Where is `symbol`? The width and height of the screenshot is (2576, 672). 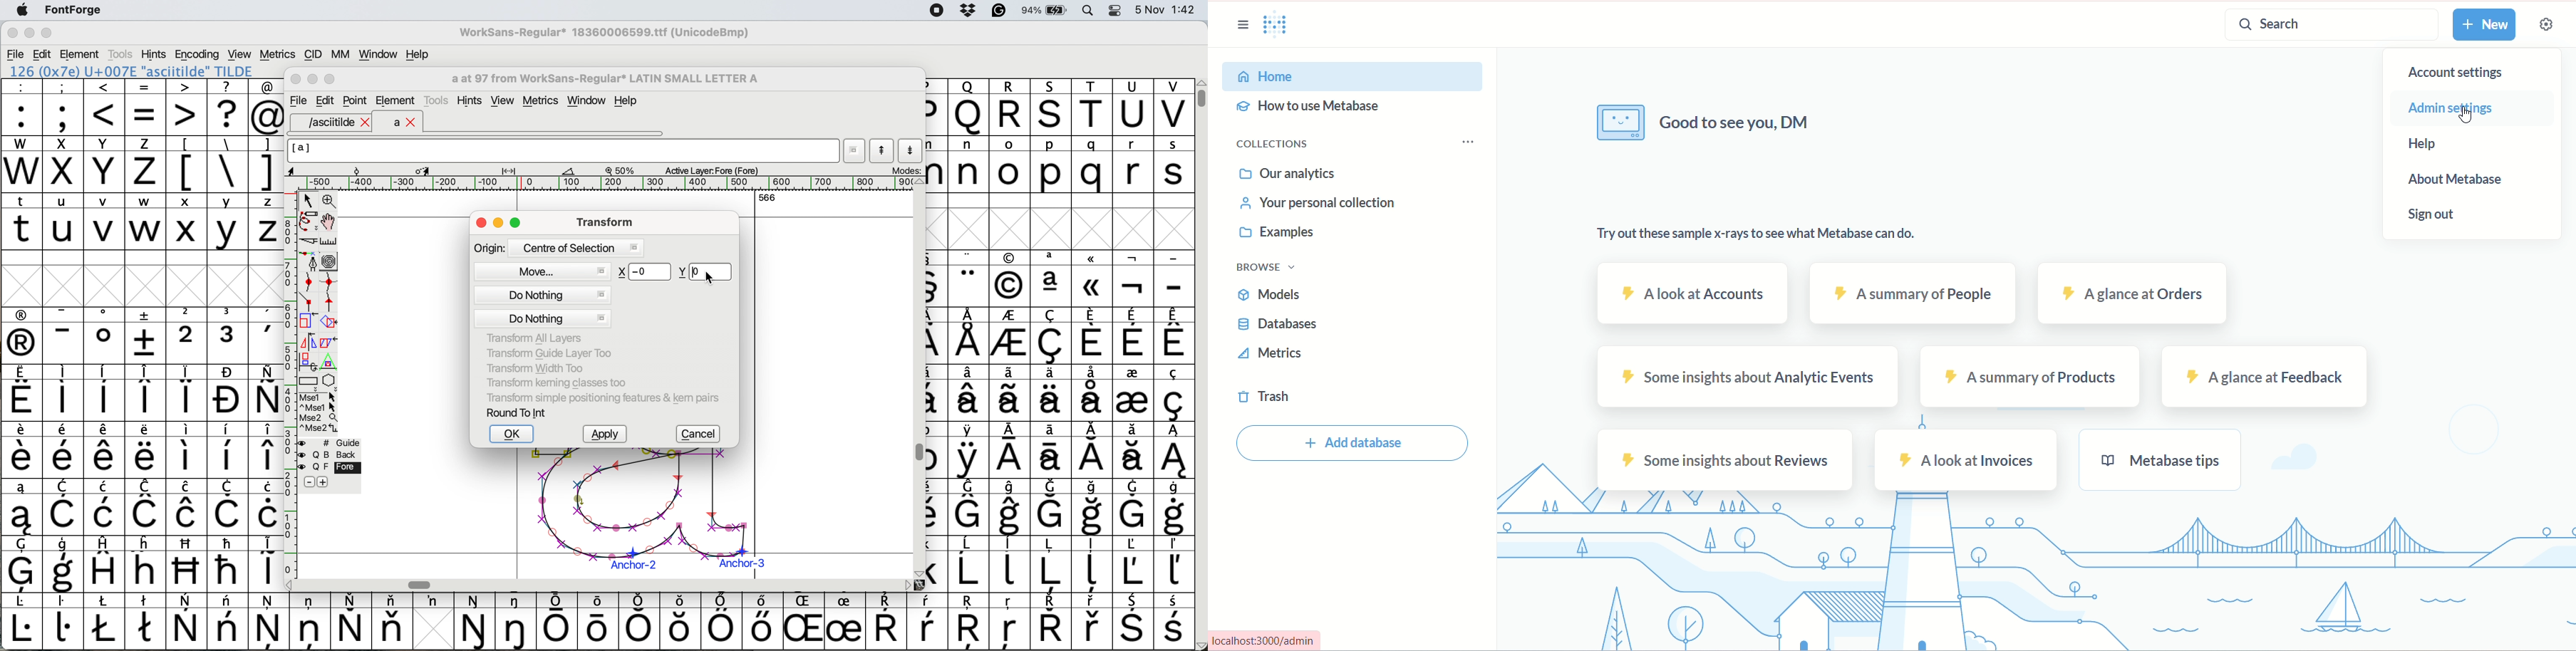
symbol is located at coordinates (1011, 337).